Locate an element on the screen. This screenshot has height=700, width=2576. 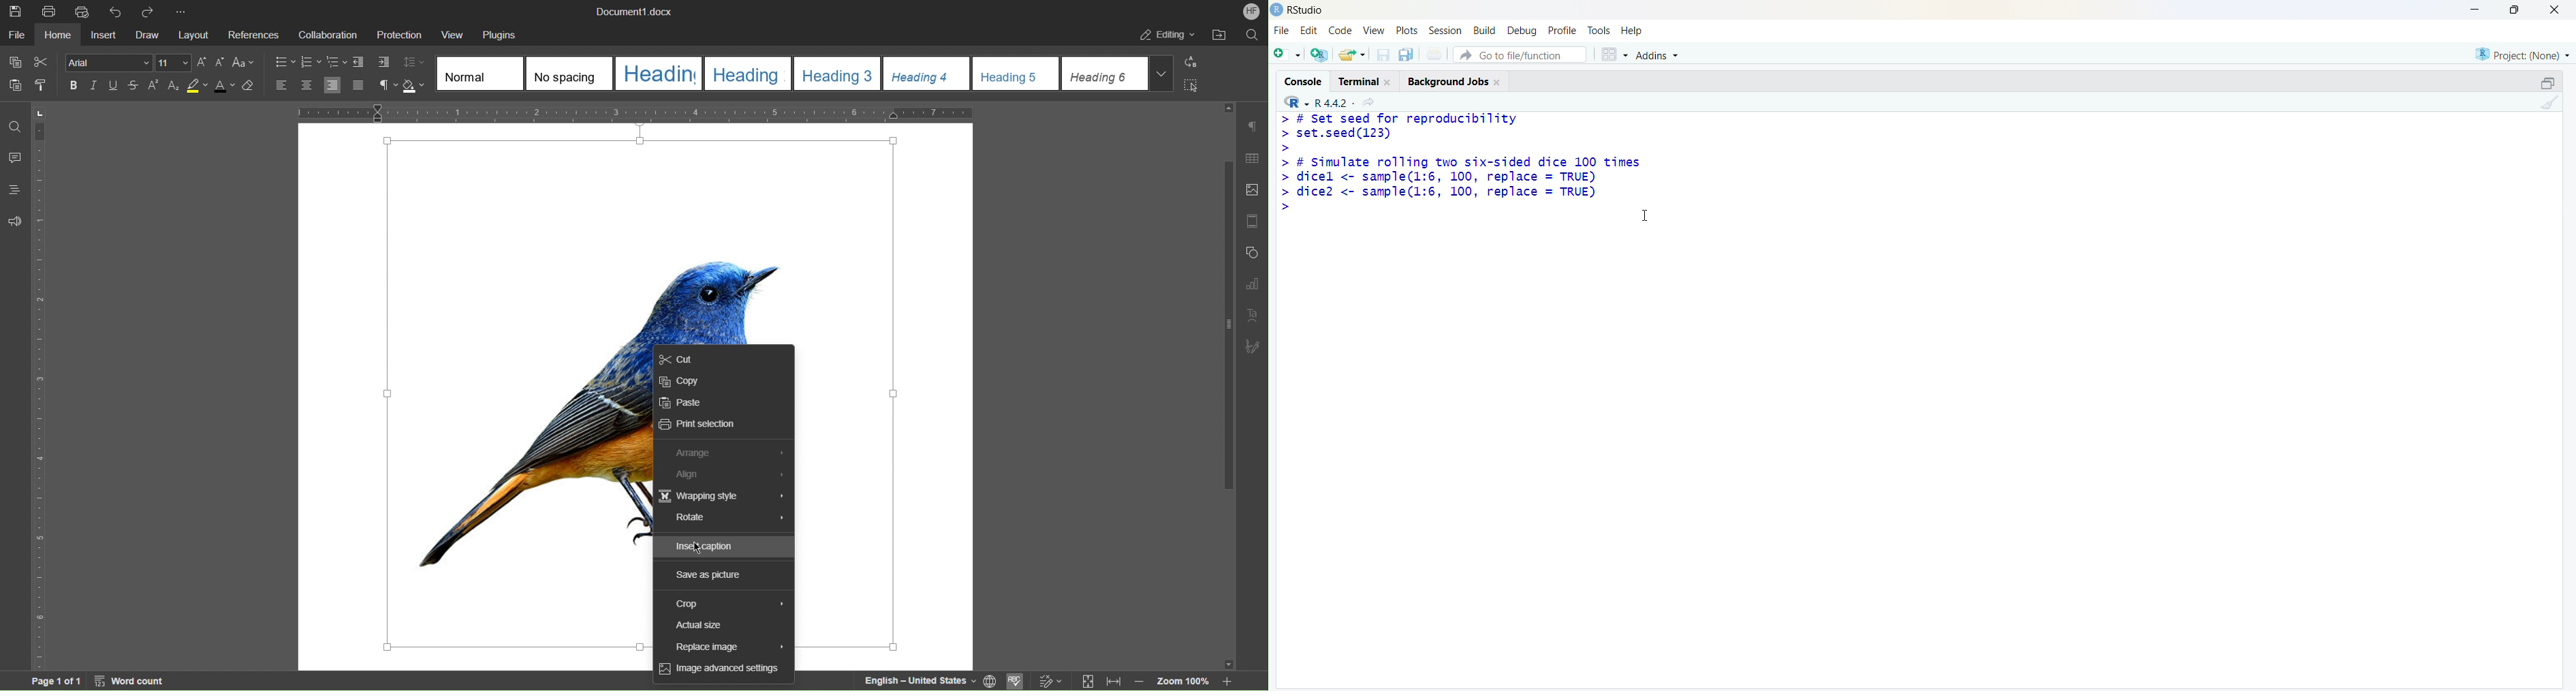
R is located at coordinates (1295, 102).